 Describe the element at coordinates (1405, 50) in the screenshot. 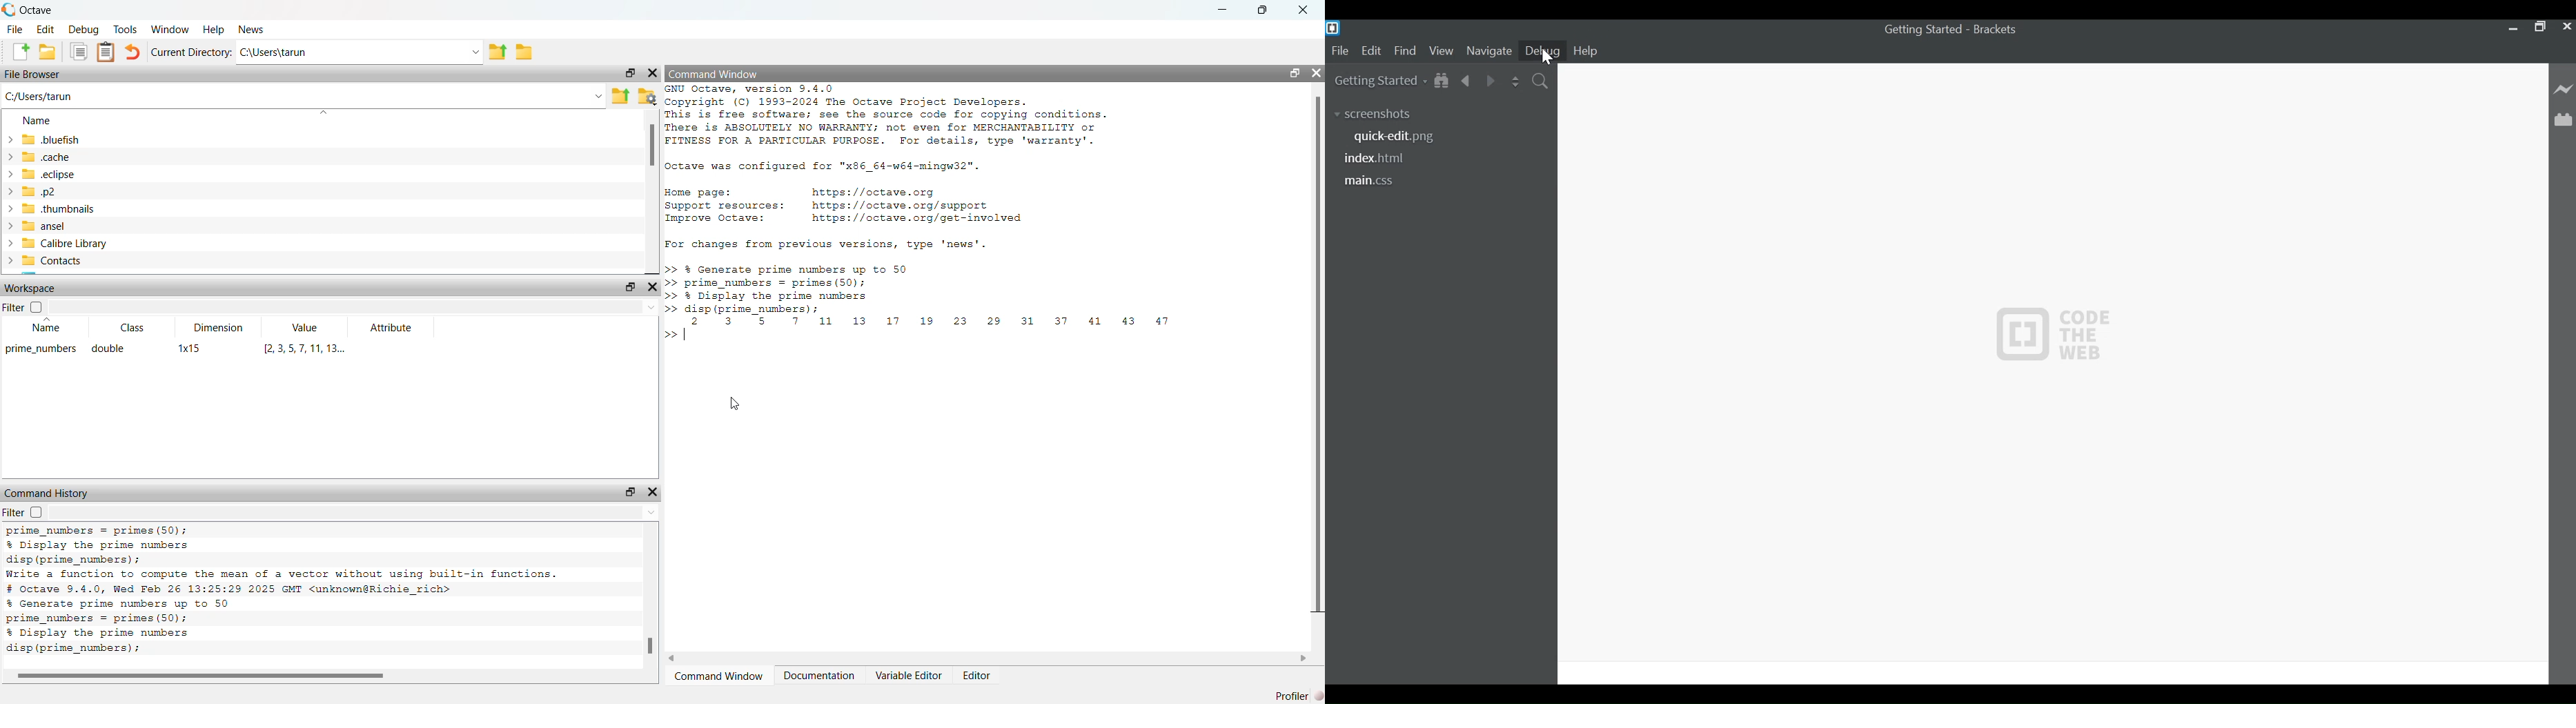

I see `Find` at that location.